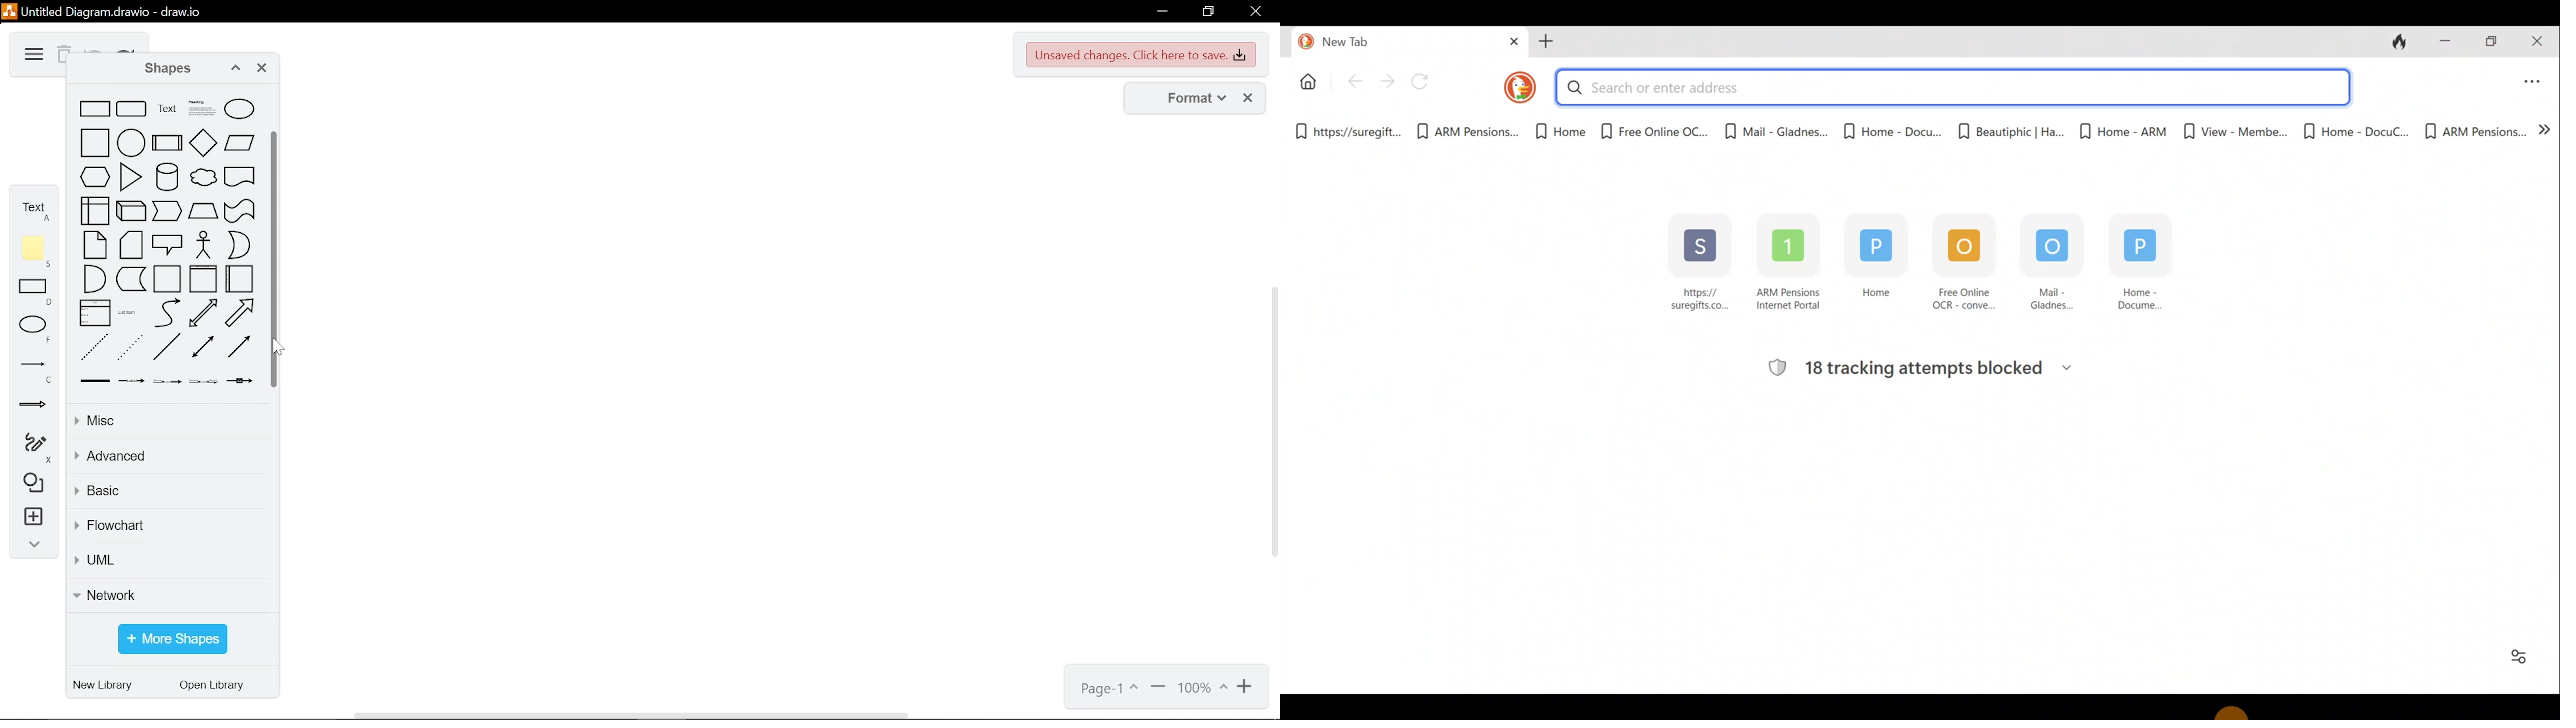  Describe the element at coordinates (239, 109) in the screenshot. I see `ellipse` at that location.